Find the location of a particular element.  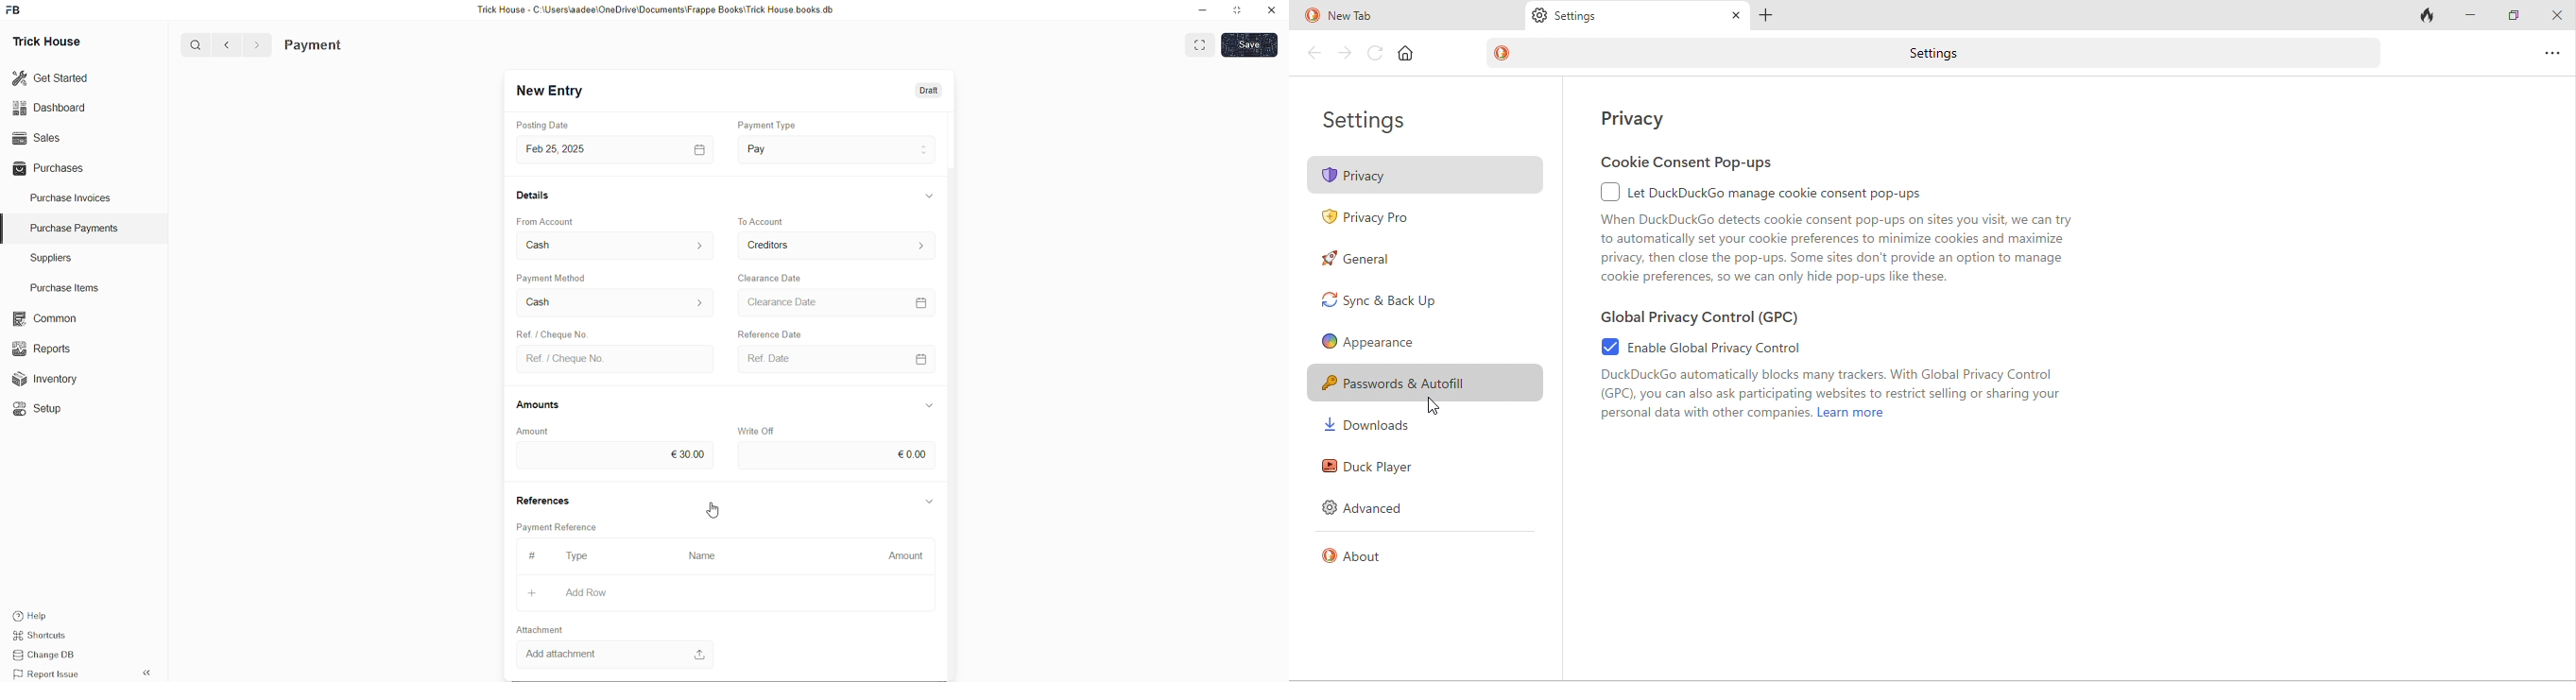

Amounts is located at coordinates (535, 405).